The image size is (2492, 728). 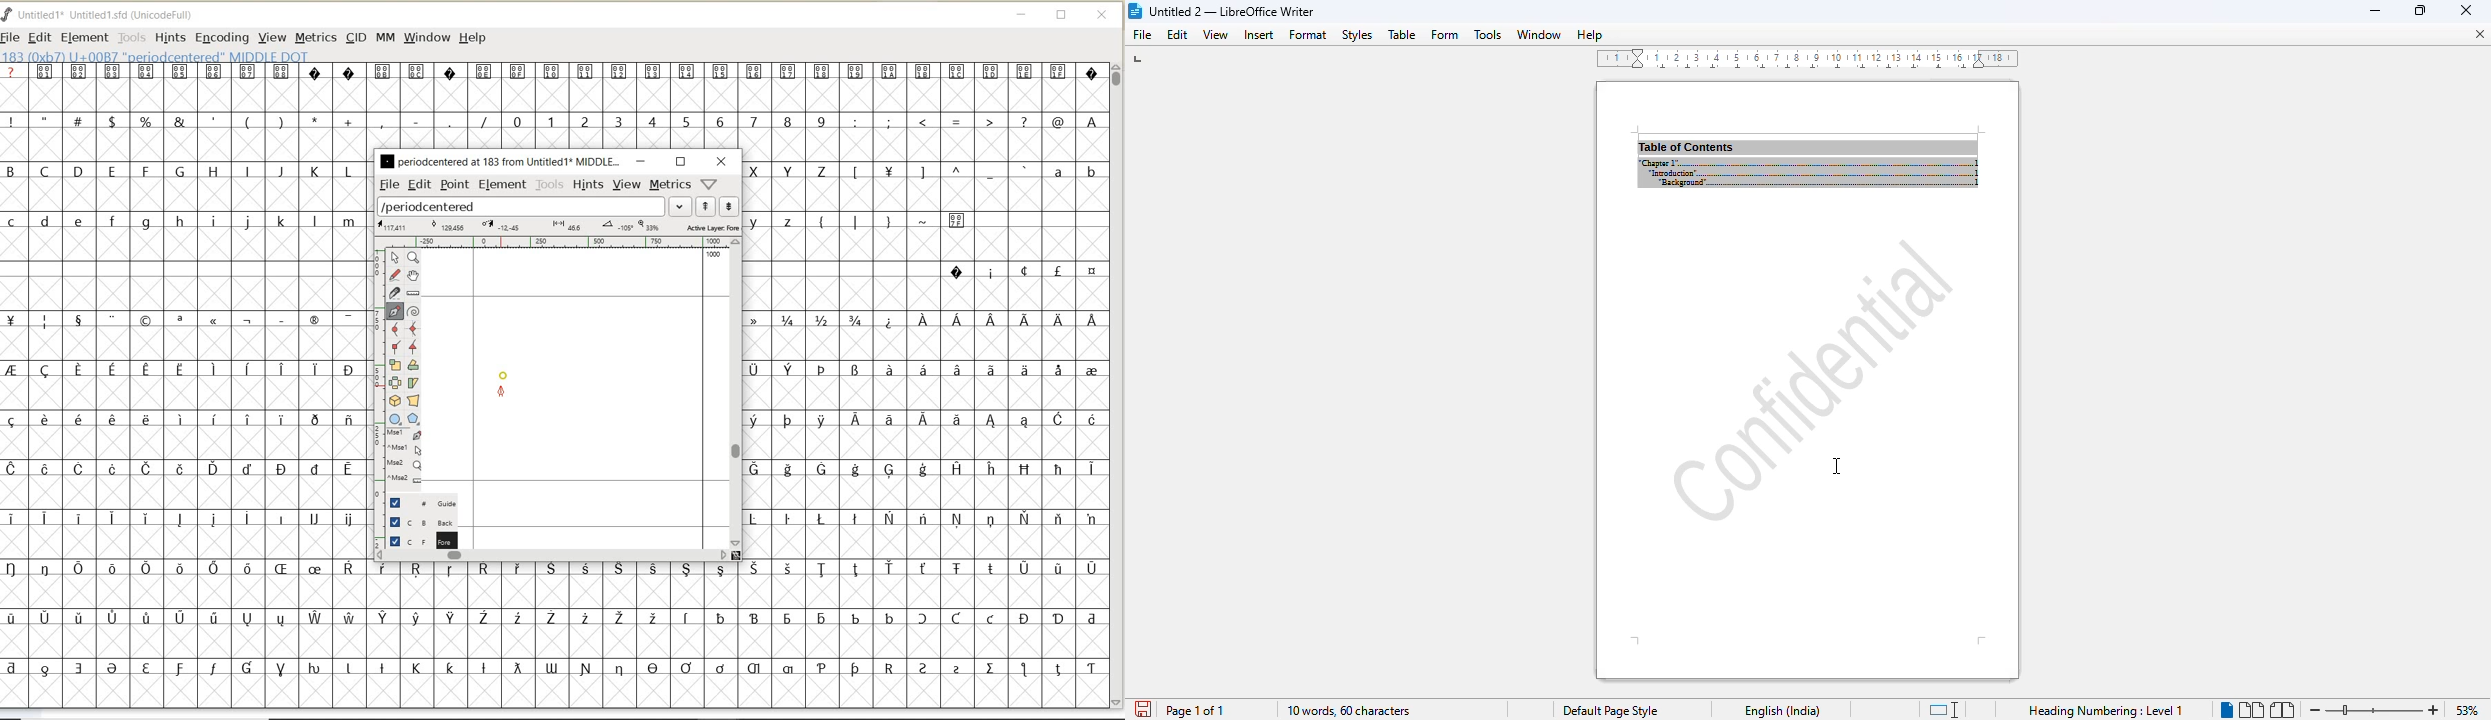 What do you see at coordinates (413, 258) in the screenshot?
I see `Magnify` at bounding box center [413, 258].